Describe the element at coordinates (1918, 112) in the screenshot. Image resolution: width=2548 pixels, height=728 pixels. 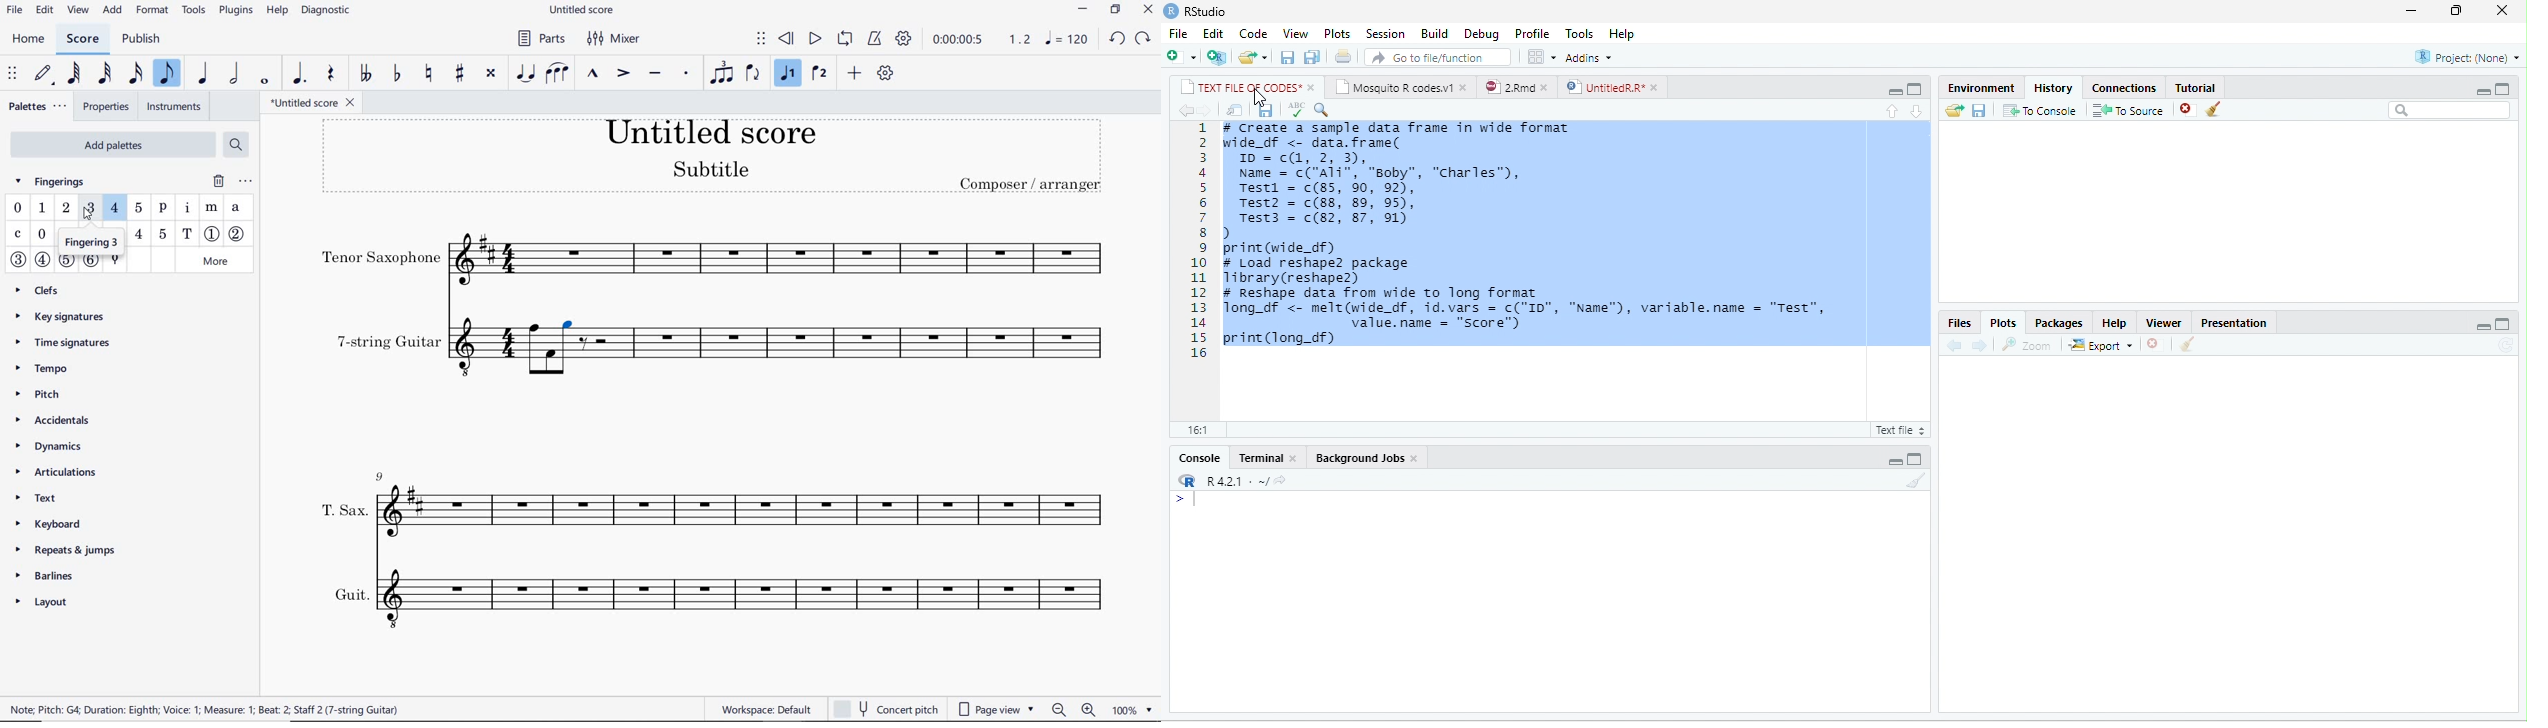
I see `down` at that location.